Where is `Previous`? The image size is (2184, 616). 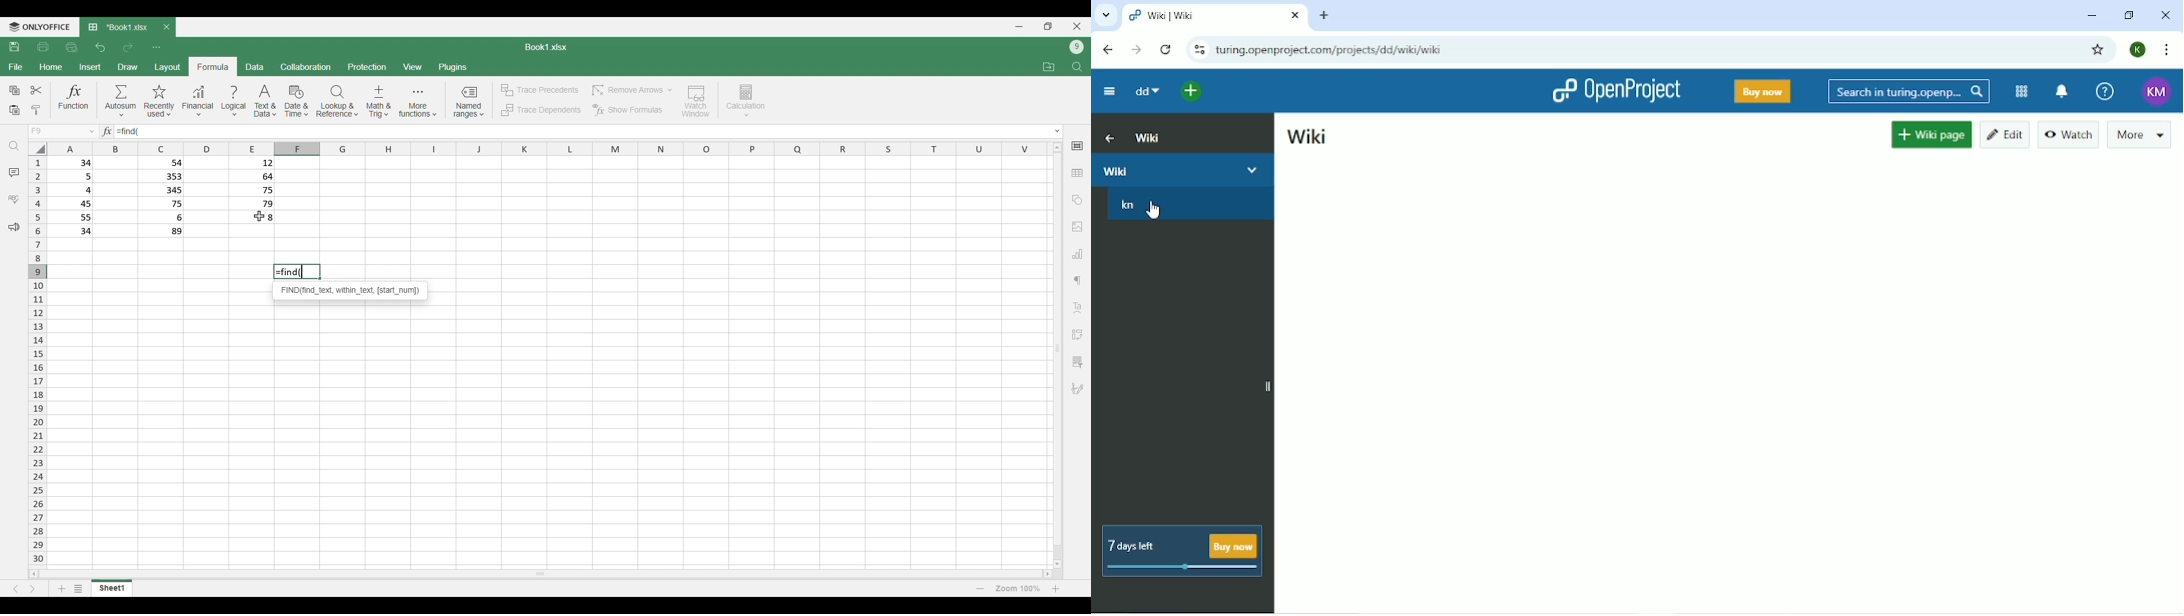
Previous is located at coordinates (15, 589).